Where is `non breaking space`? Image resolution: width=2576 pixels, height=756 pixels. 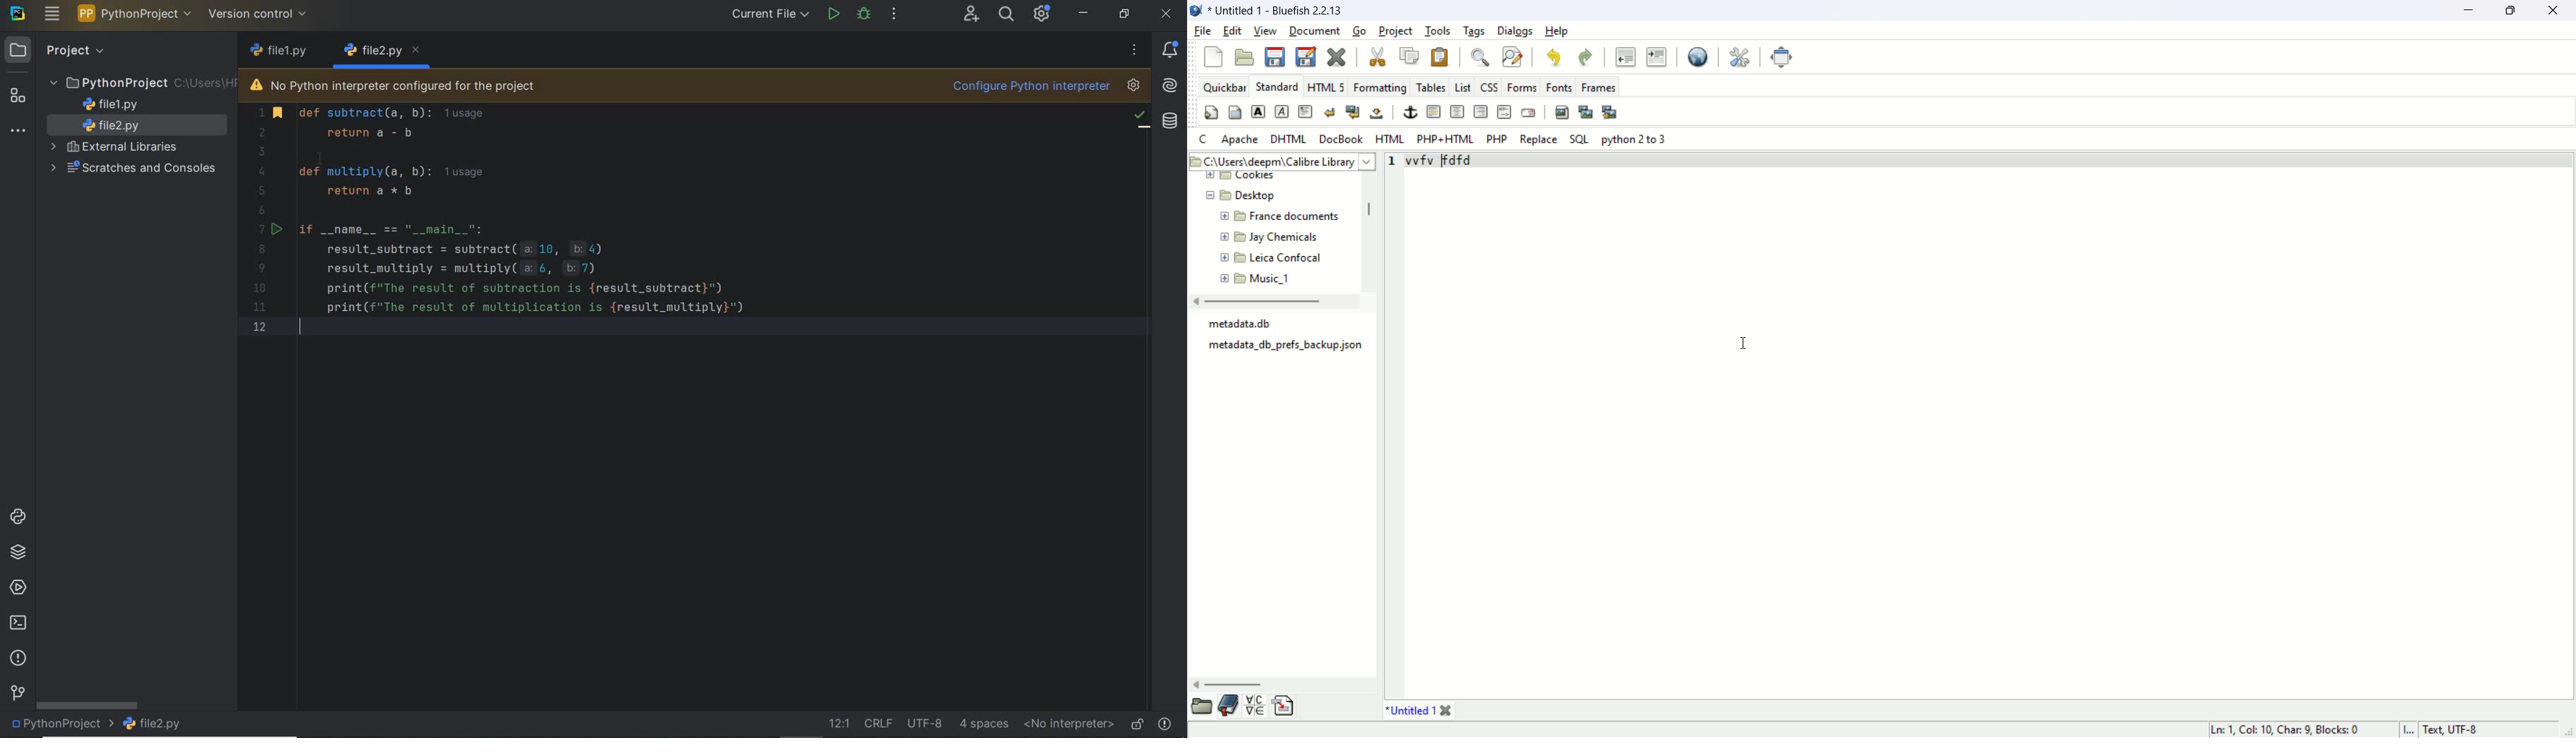 non breaking space is located at coordinates (1377, 114).